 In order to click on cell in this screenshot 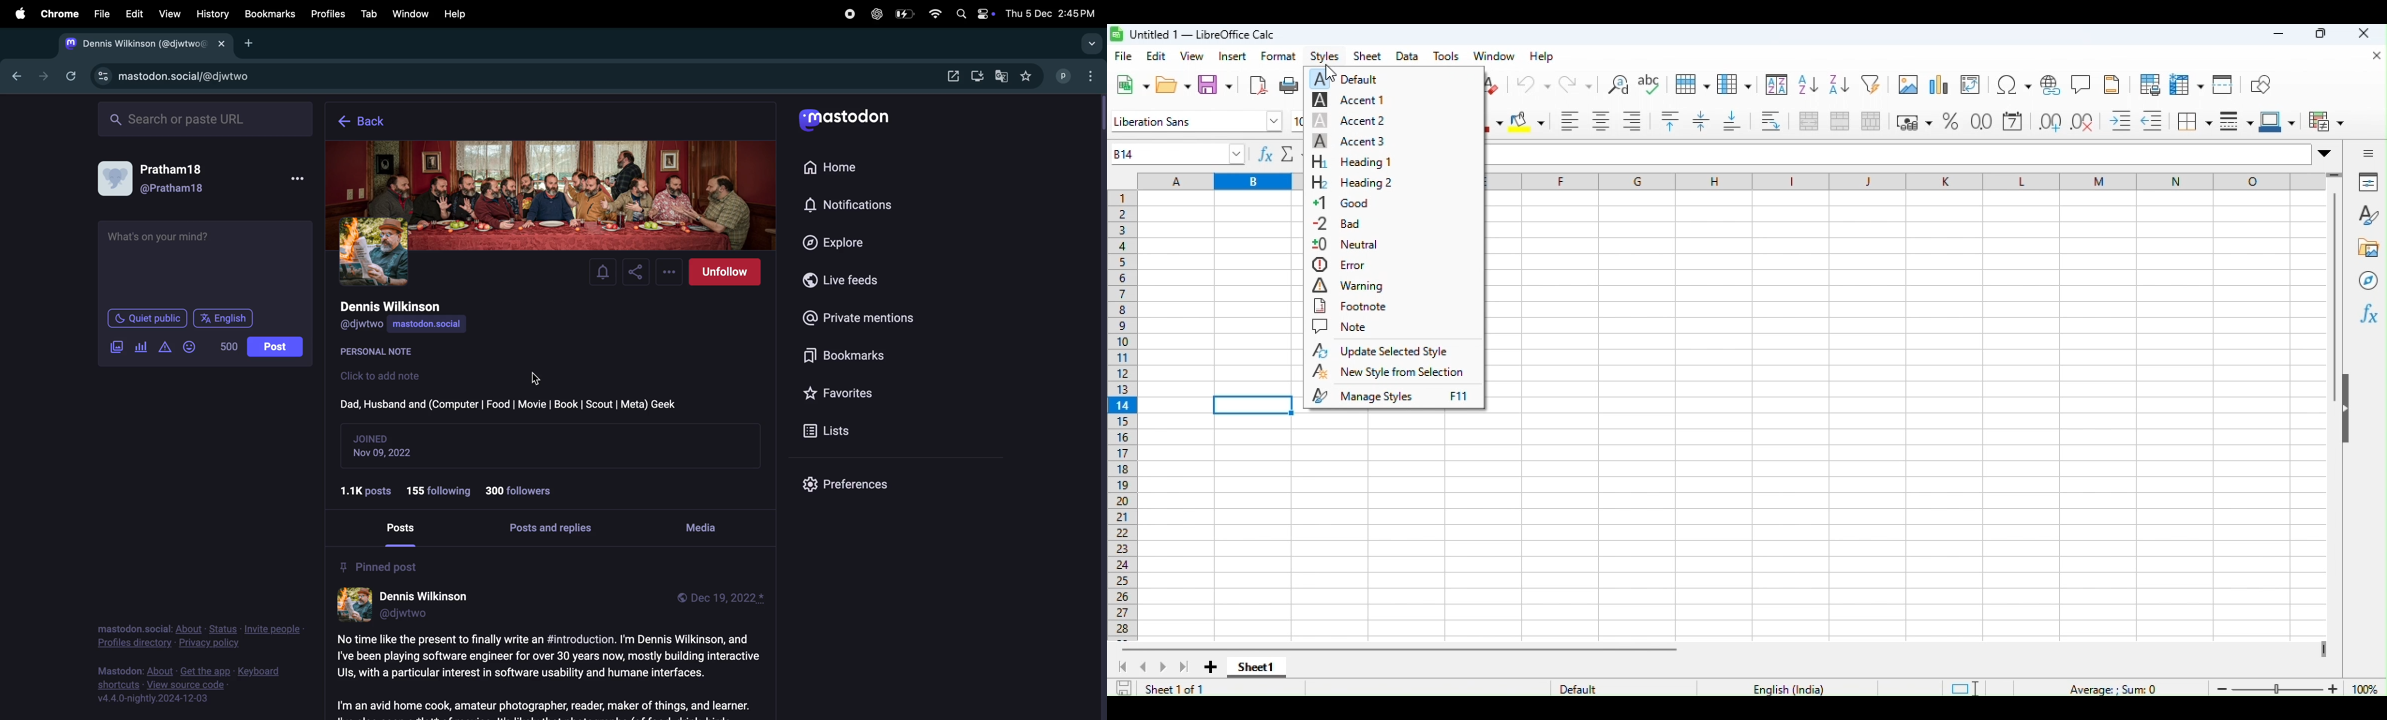, I will do `click(1254, 404)`.